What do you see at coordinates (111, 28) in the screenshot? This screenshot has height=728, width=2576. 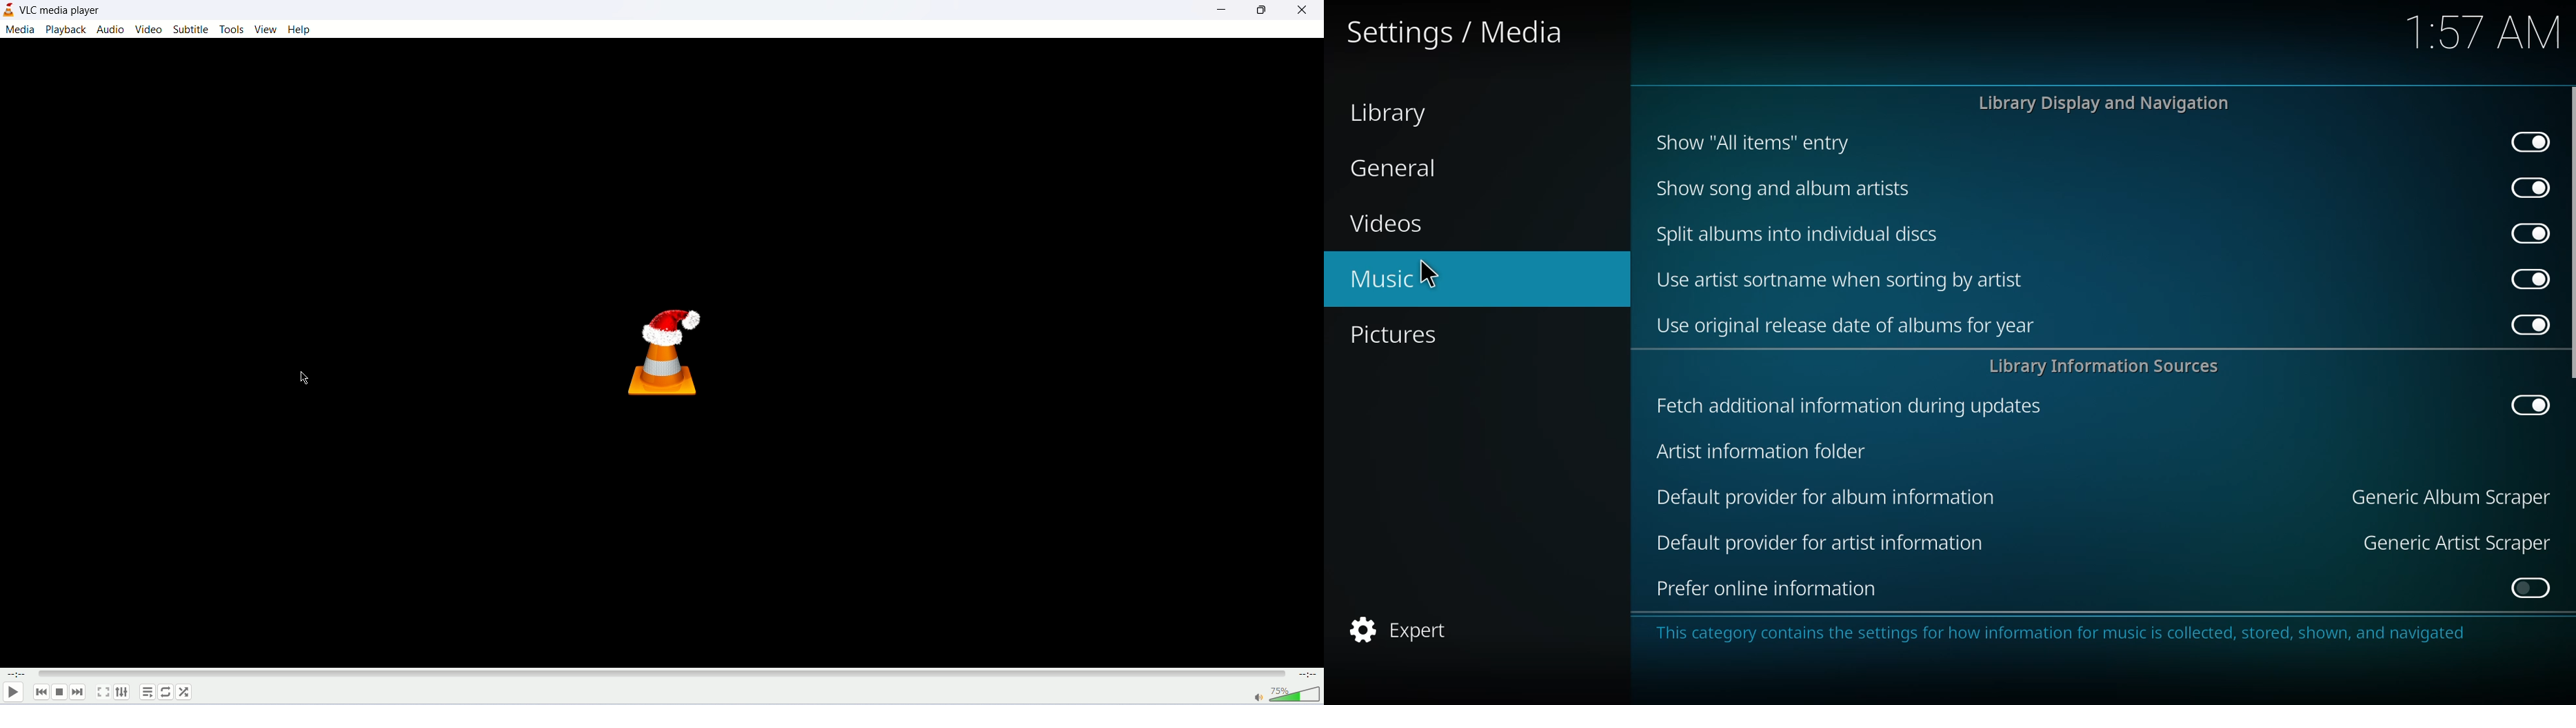 I see `audio` at bounding box center [111, 28].